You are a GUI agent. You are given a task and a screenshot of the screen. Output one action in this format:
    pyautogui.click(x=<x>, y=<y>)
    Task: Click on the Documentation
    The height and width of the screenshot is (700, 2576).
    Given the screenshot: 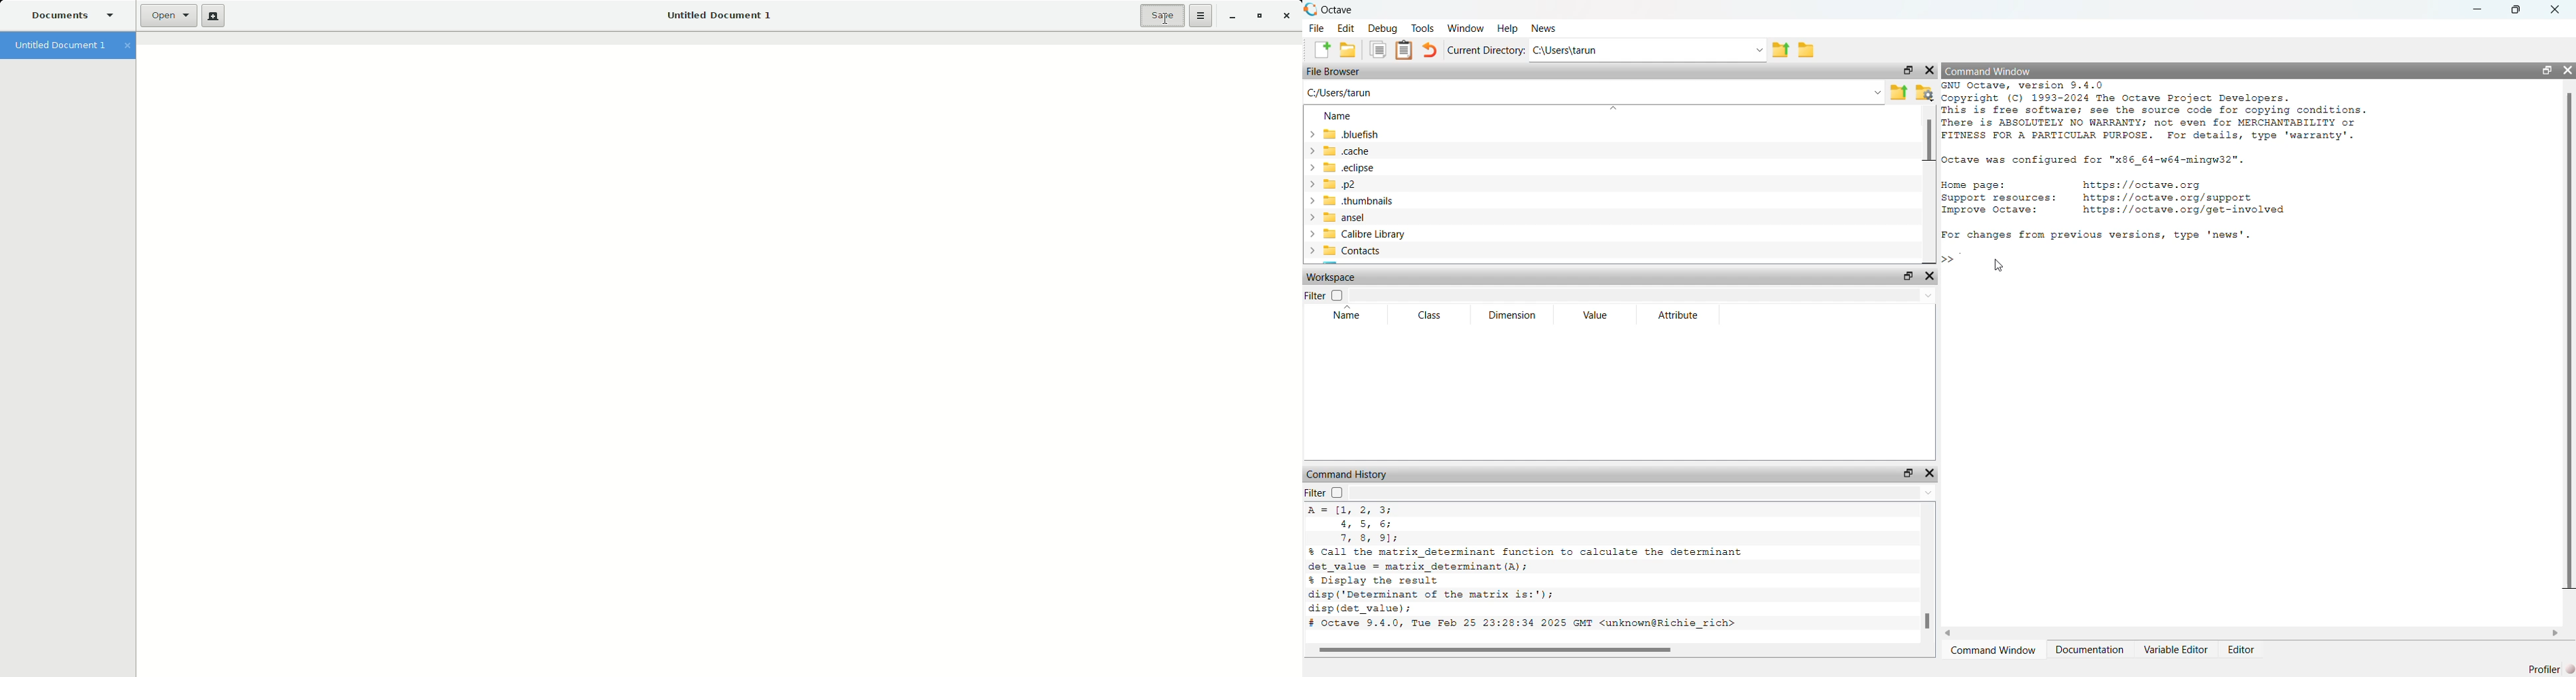 What is the action you would take?
    pyautogui.click(x=2090, y=649)
    